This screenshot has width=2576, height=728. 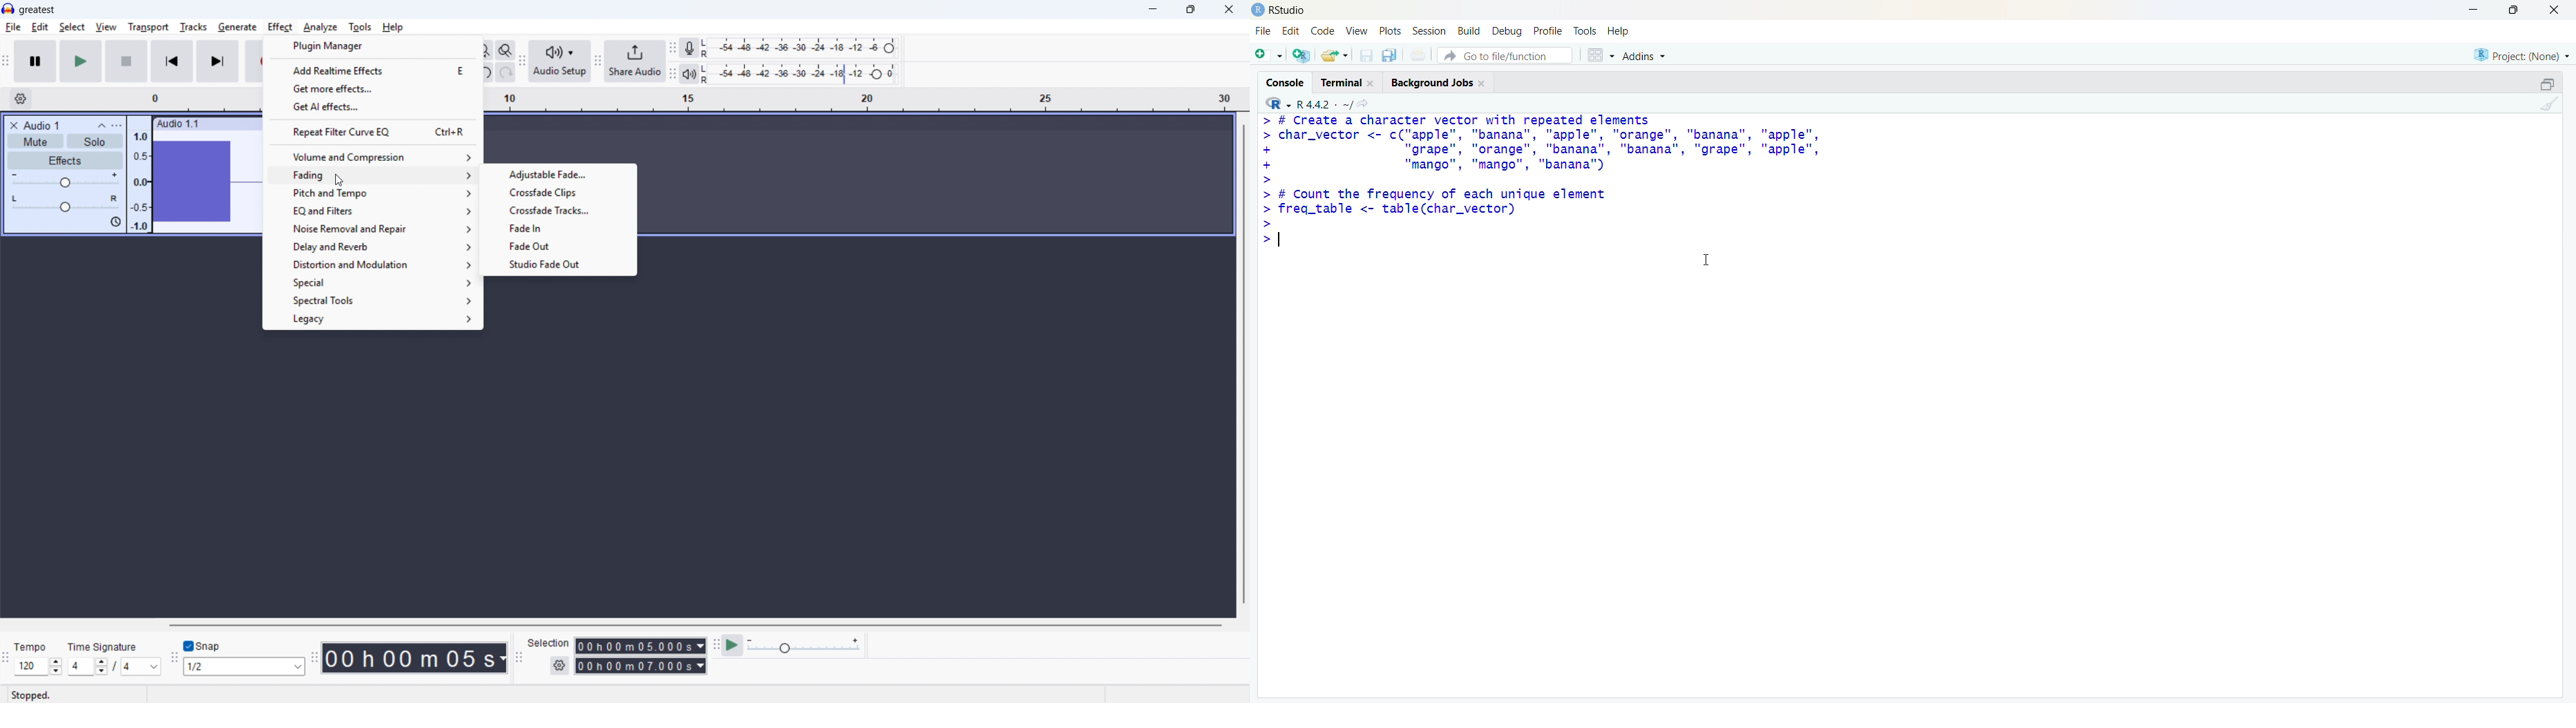 I want to click on tools, so click(x=360, y=27).